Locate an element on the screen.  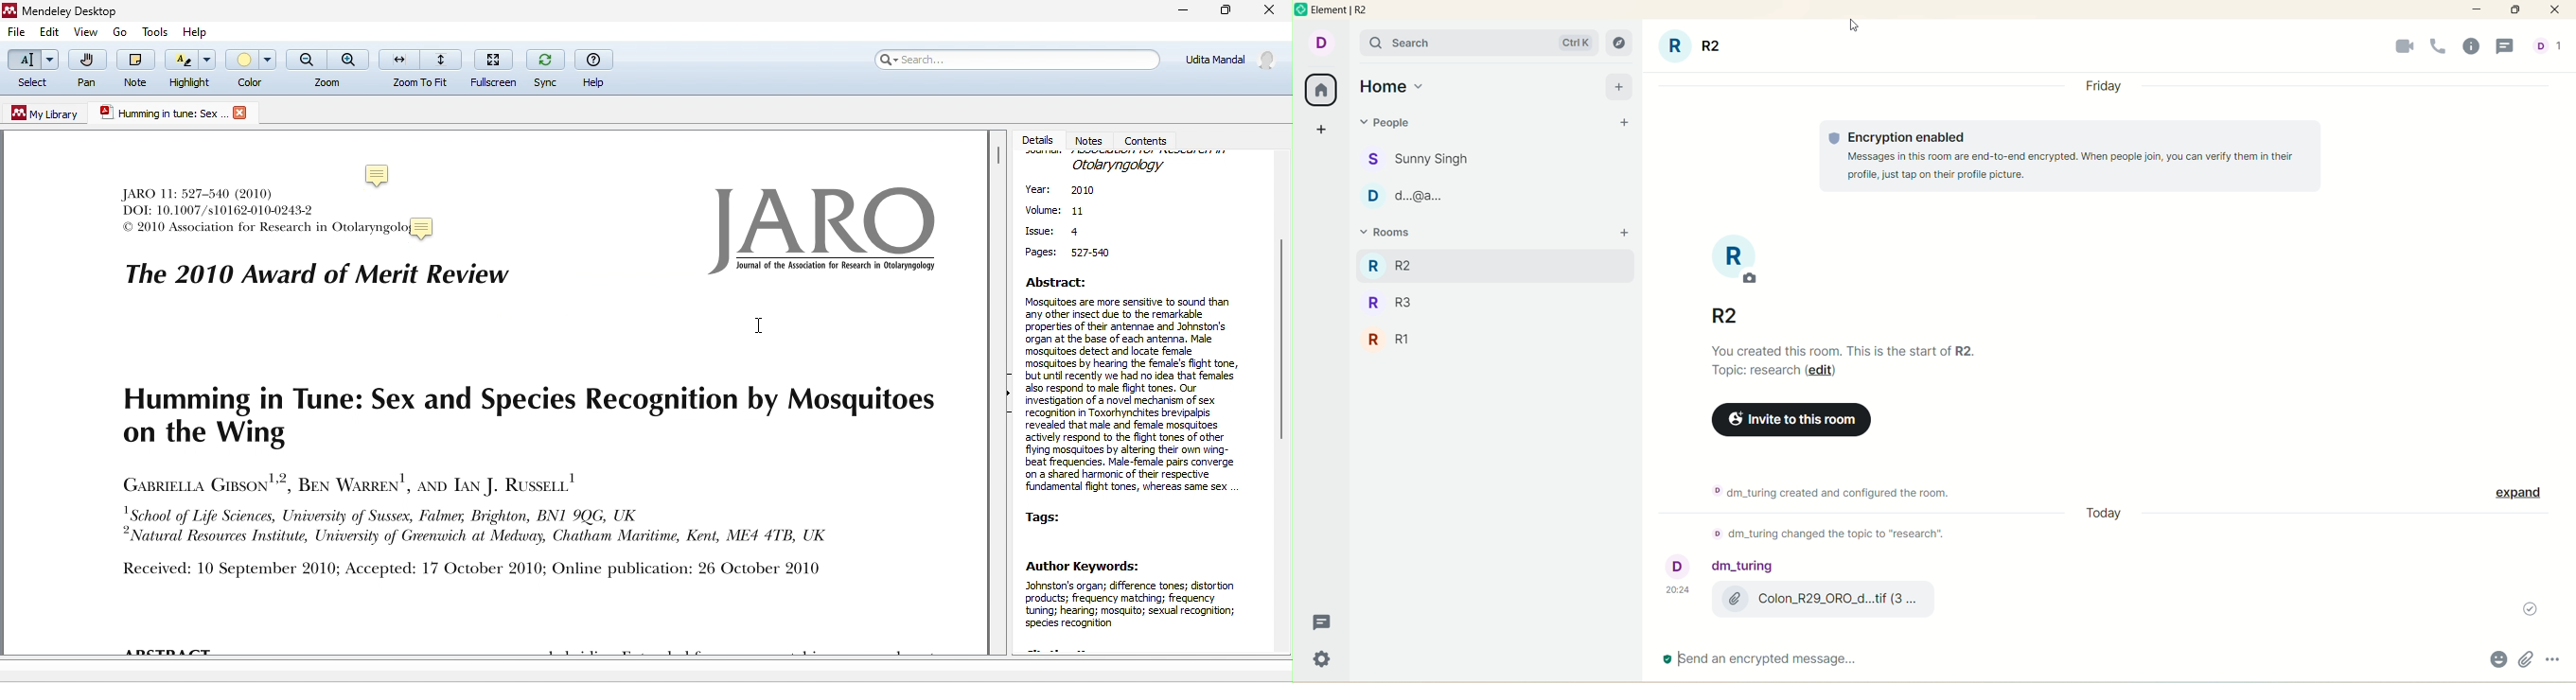
abstract is located at coordinates (1137, 386).